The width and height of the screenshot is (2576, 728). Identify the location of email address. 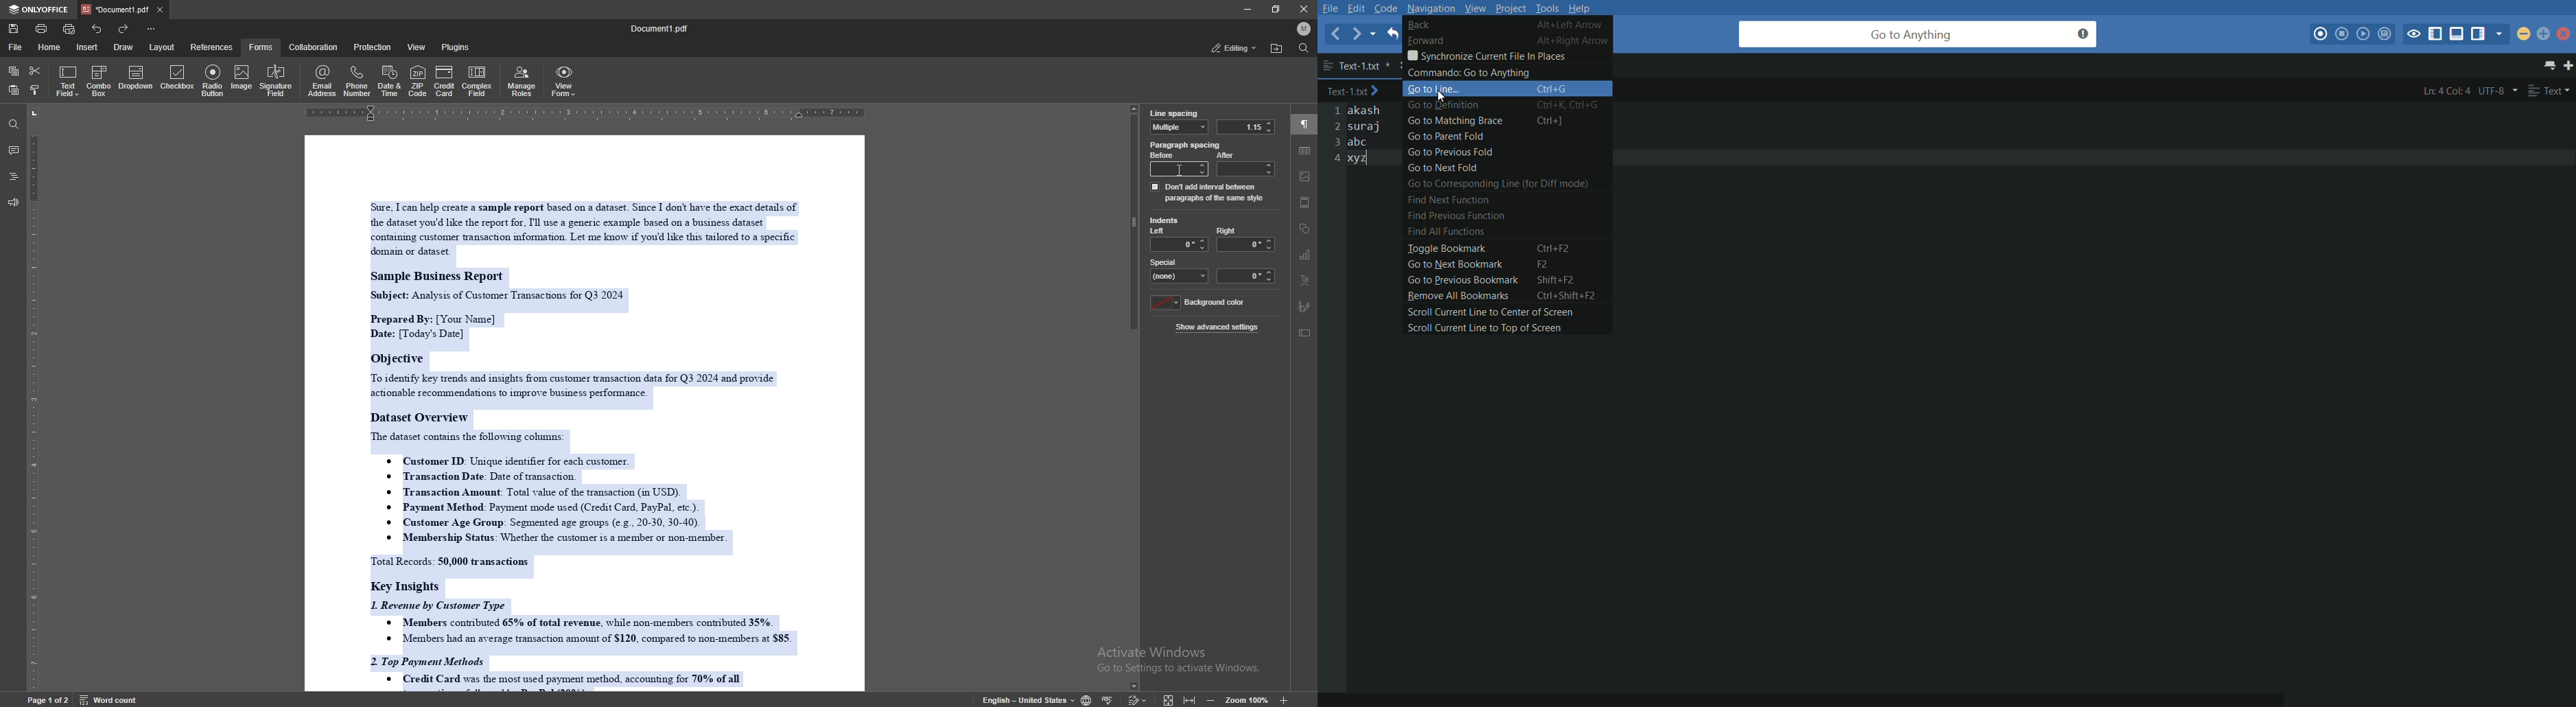
(323, 80).